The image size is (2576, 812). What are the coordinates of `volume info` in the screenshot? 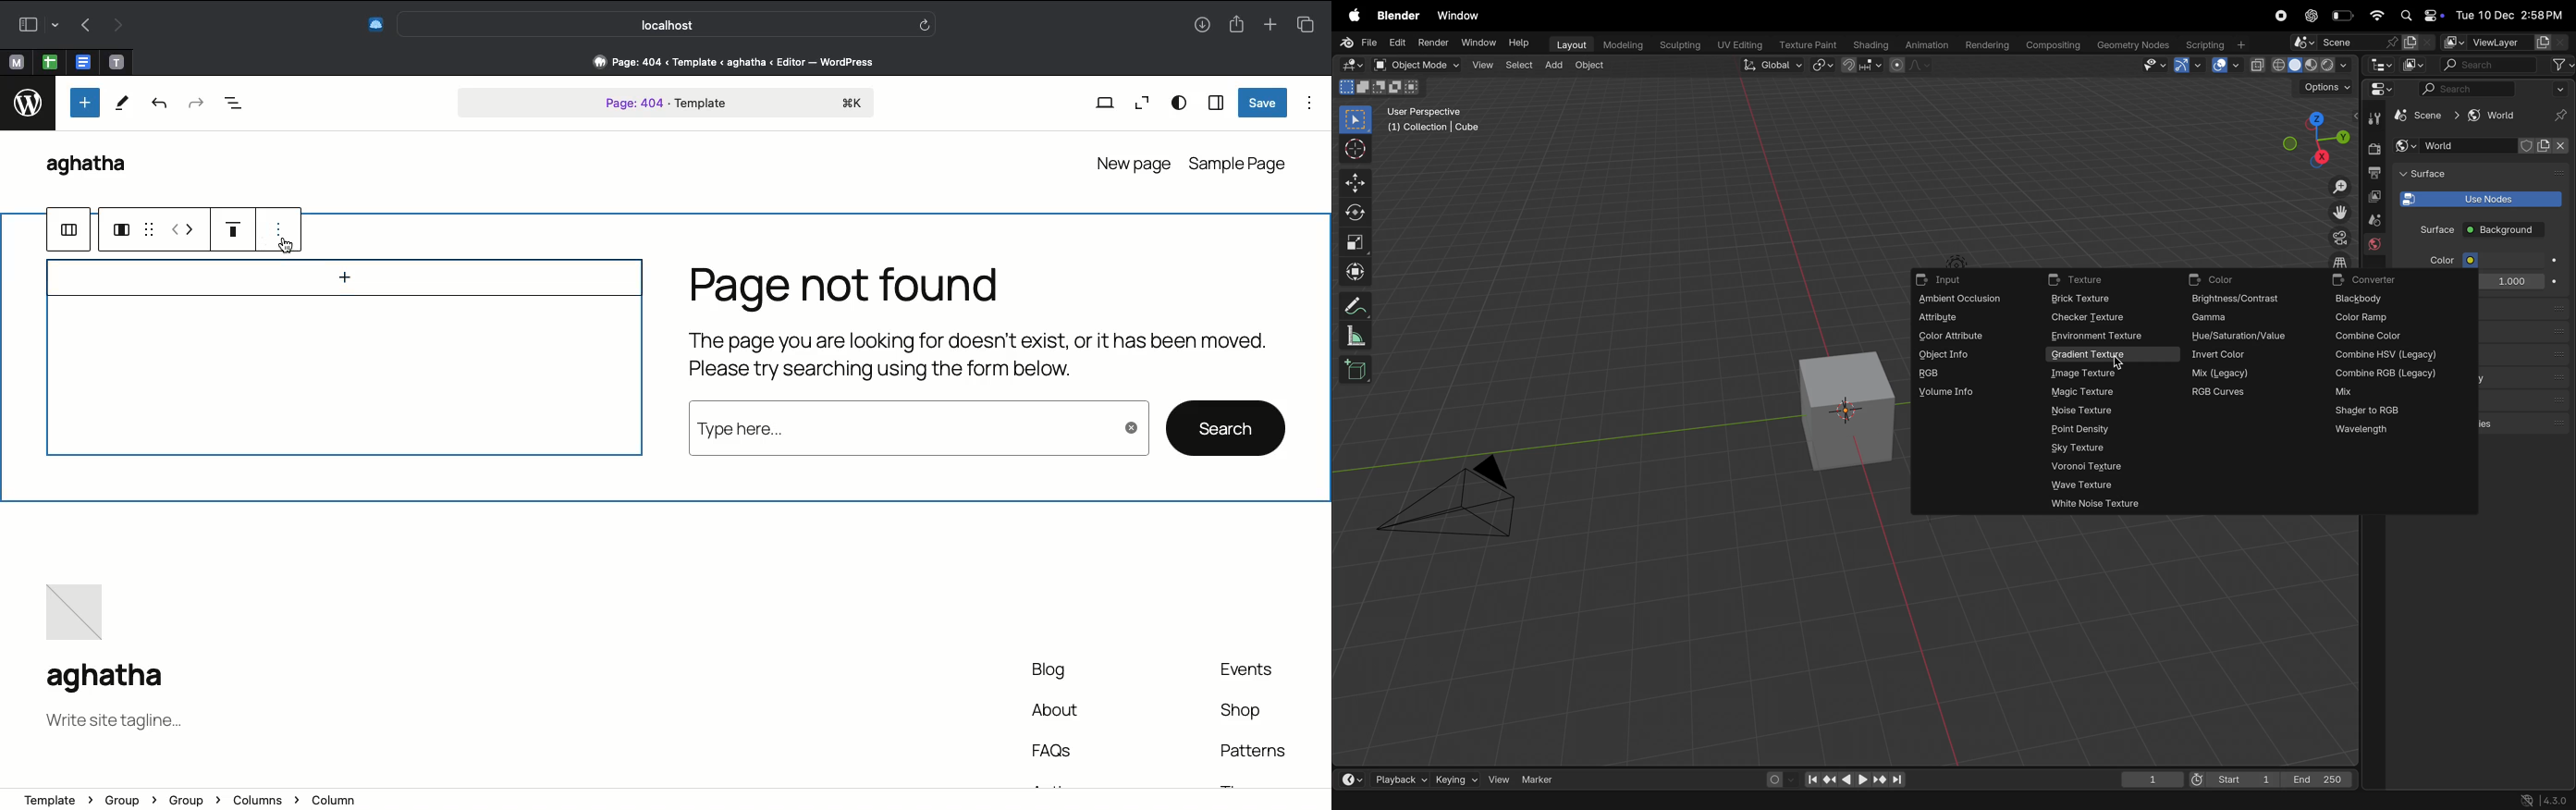 It's located at (1958, 393).